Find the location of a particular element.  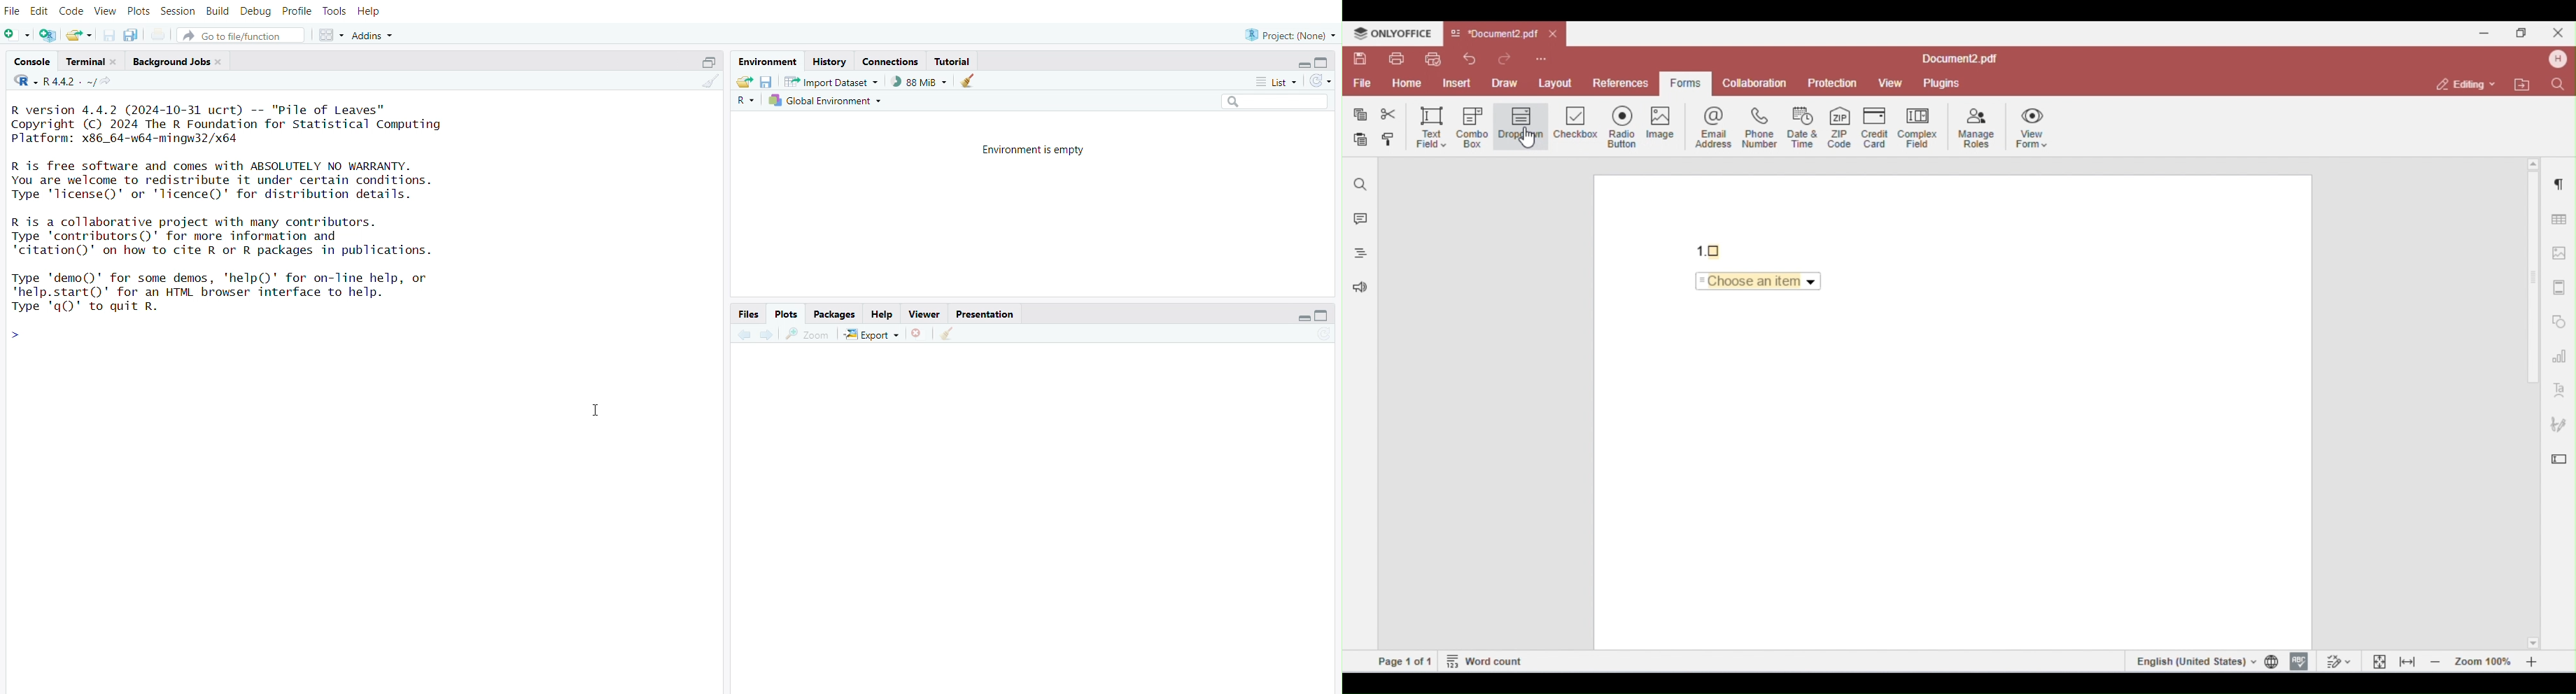

plots is located at coordinates (138, 9).